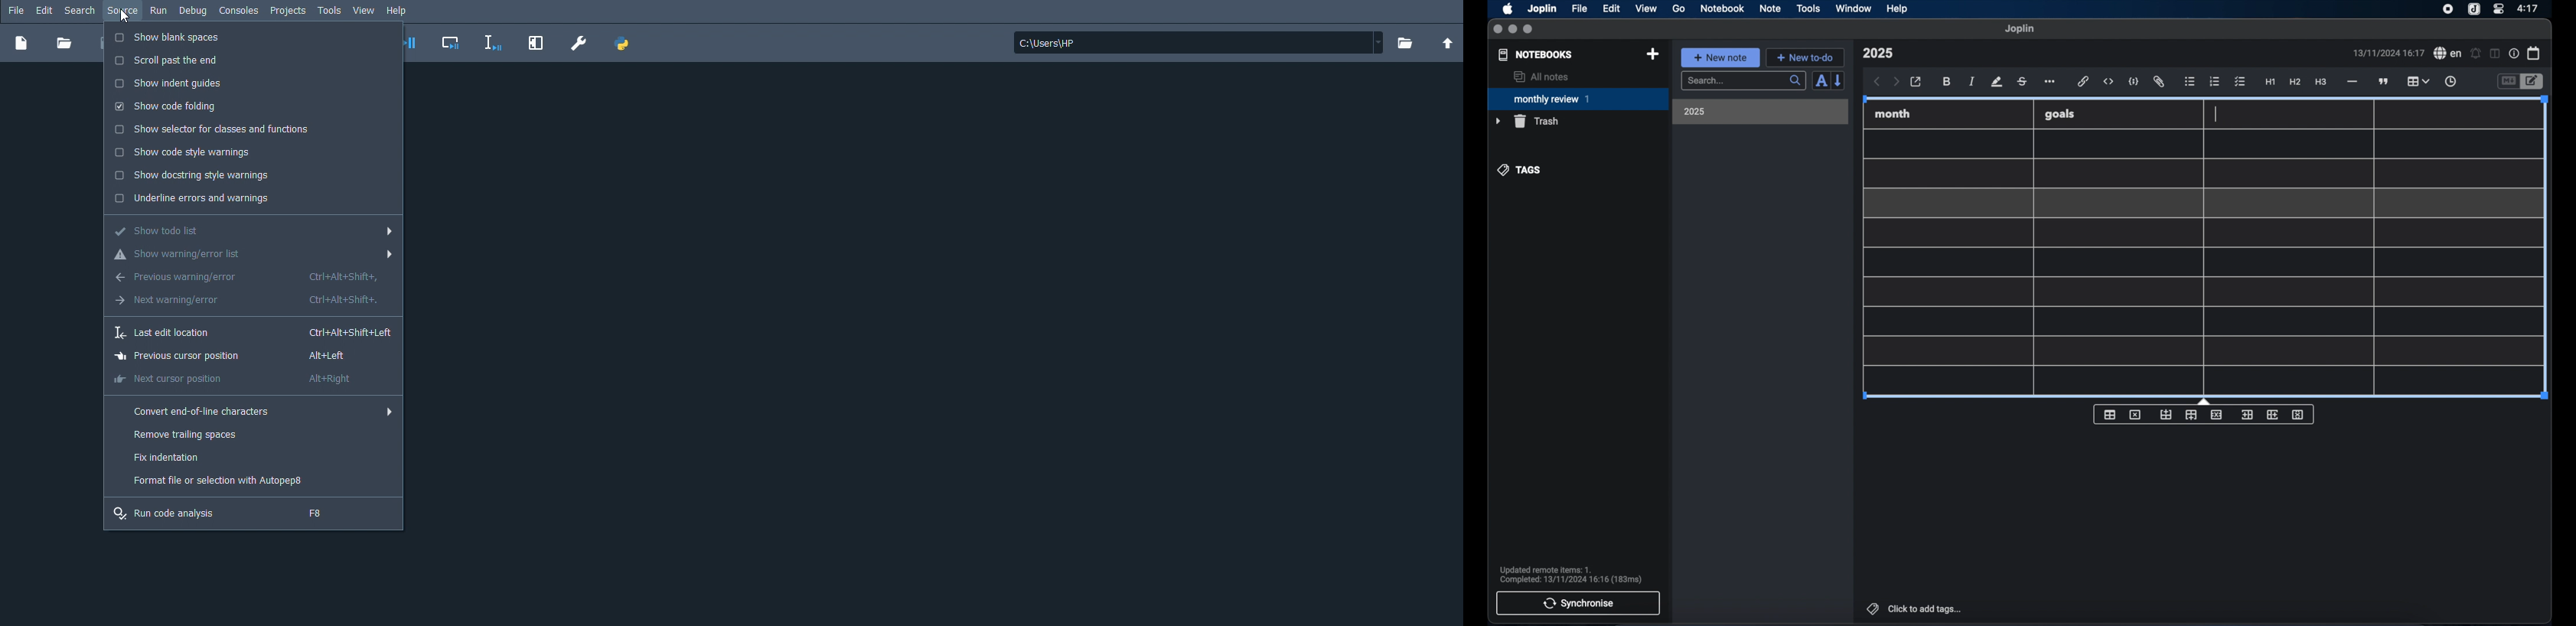 Image resolution: width=2576 pixels, height=644 pixels. What do you see at coordinates (1770, 8) in the screenshot?
I see `note` at bounding box center [1770, 8].